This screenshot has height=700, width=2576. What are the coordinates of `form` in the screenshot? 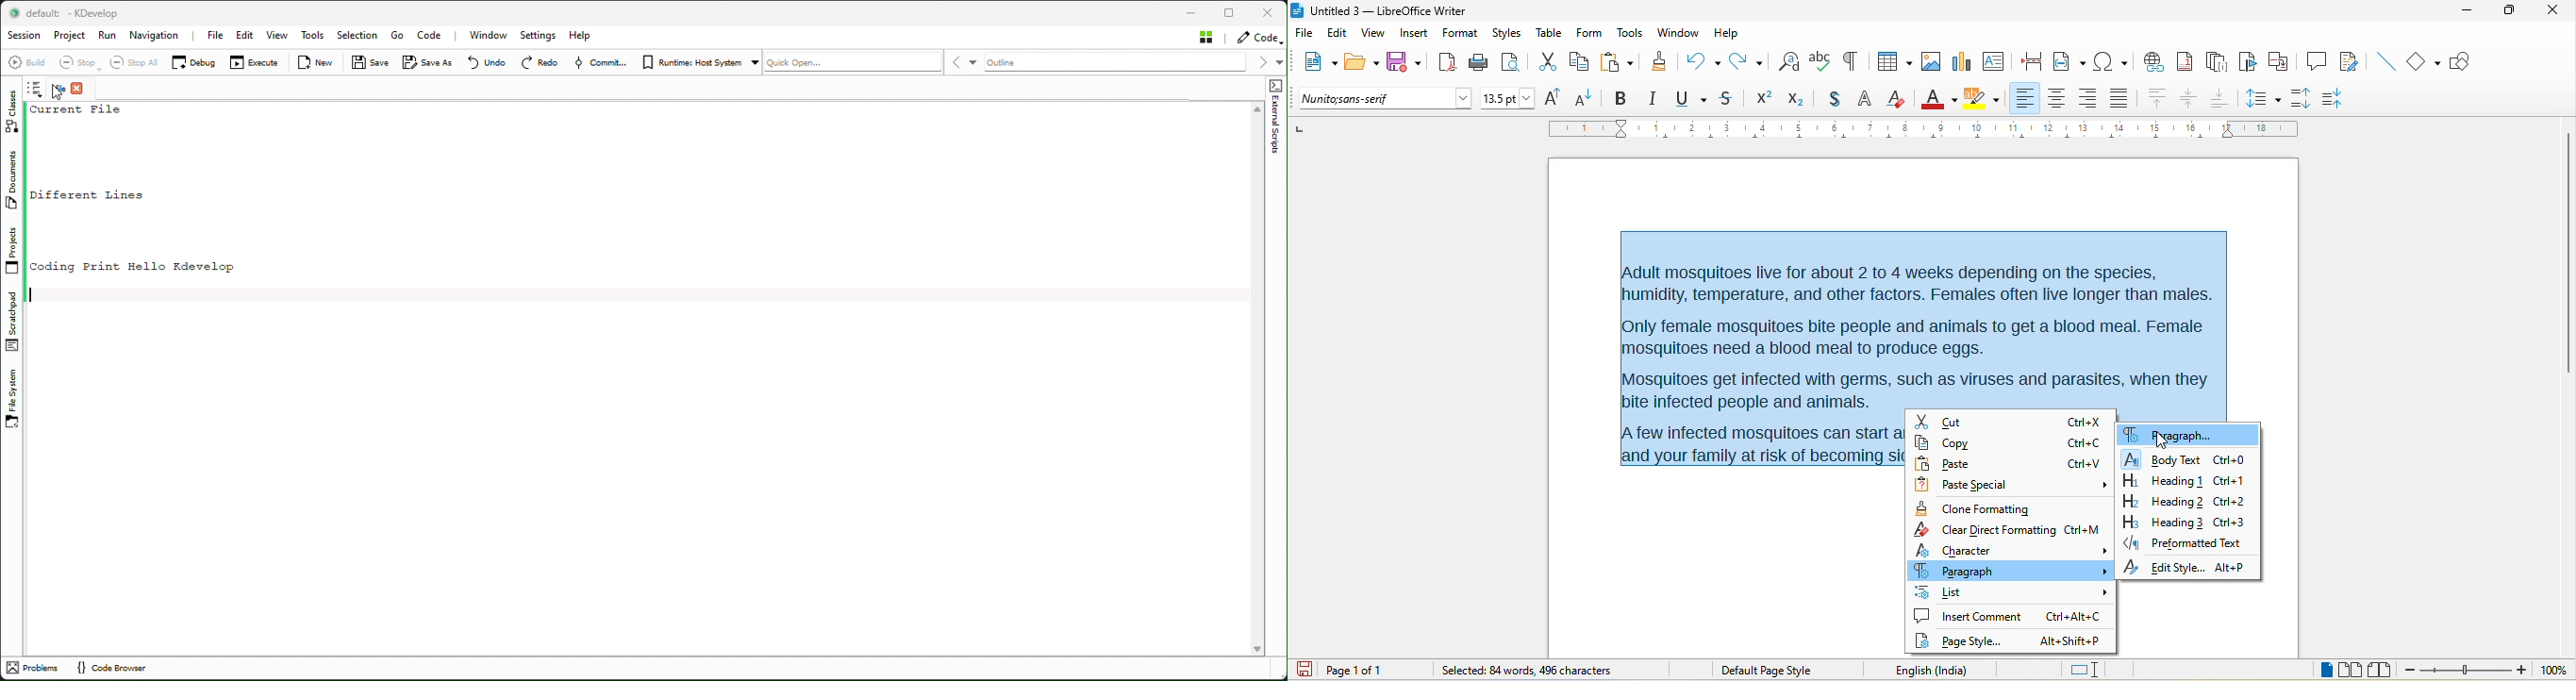 It's located at (1588, 32).